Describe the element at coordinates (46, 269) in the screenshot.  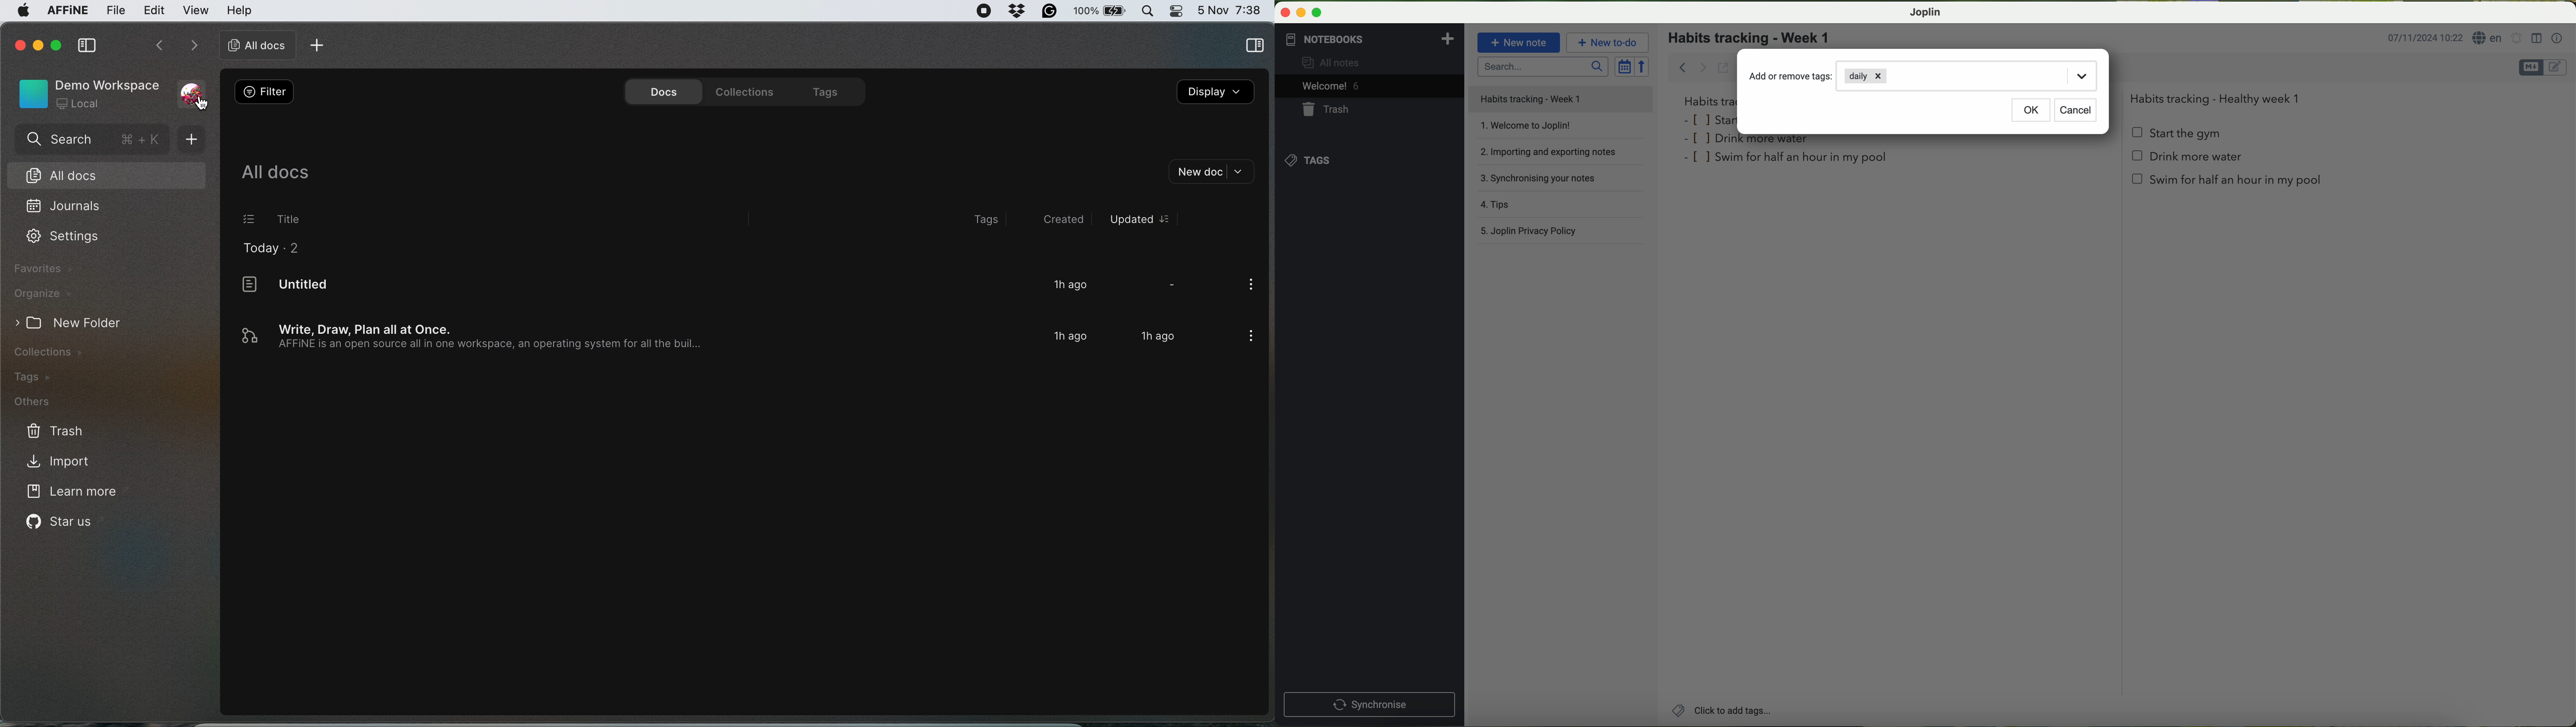
I see `favourites` at that location.